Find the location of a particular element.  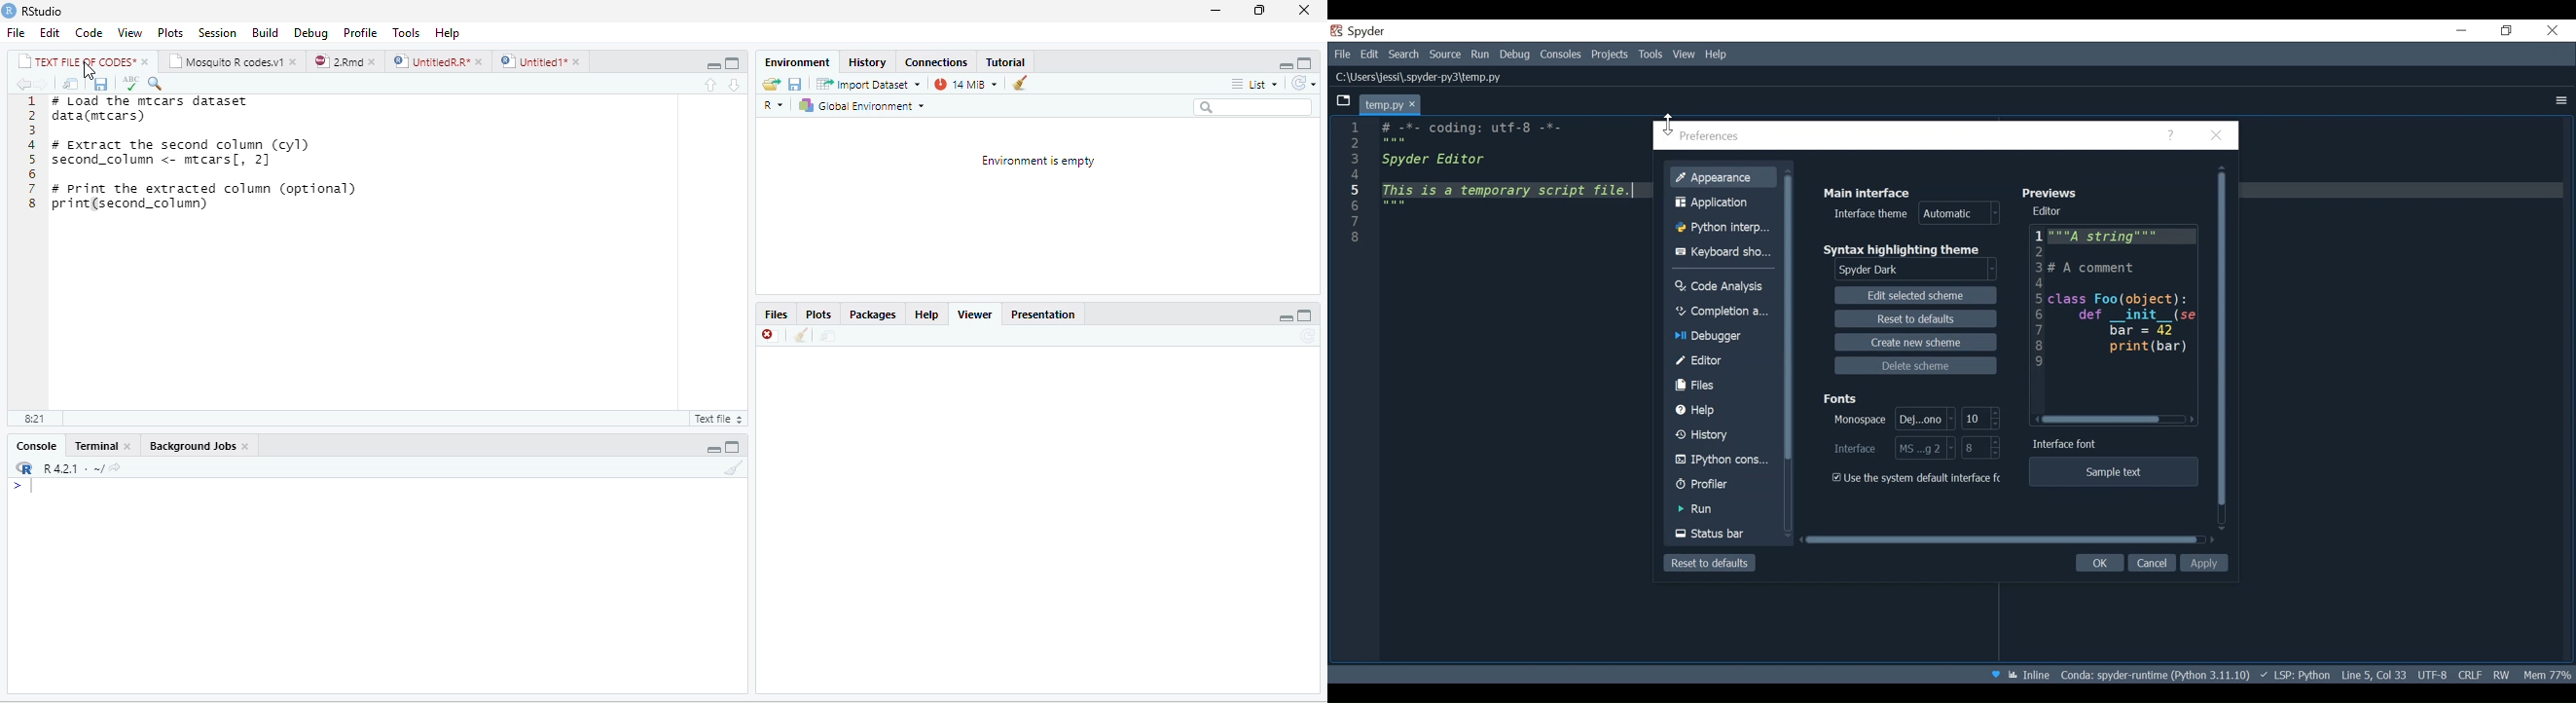

Adjust Monospace Font Size is located at coordinates (1984, 418).